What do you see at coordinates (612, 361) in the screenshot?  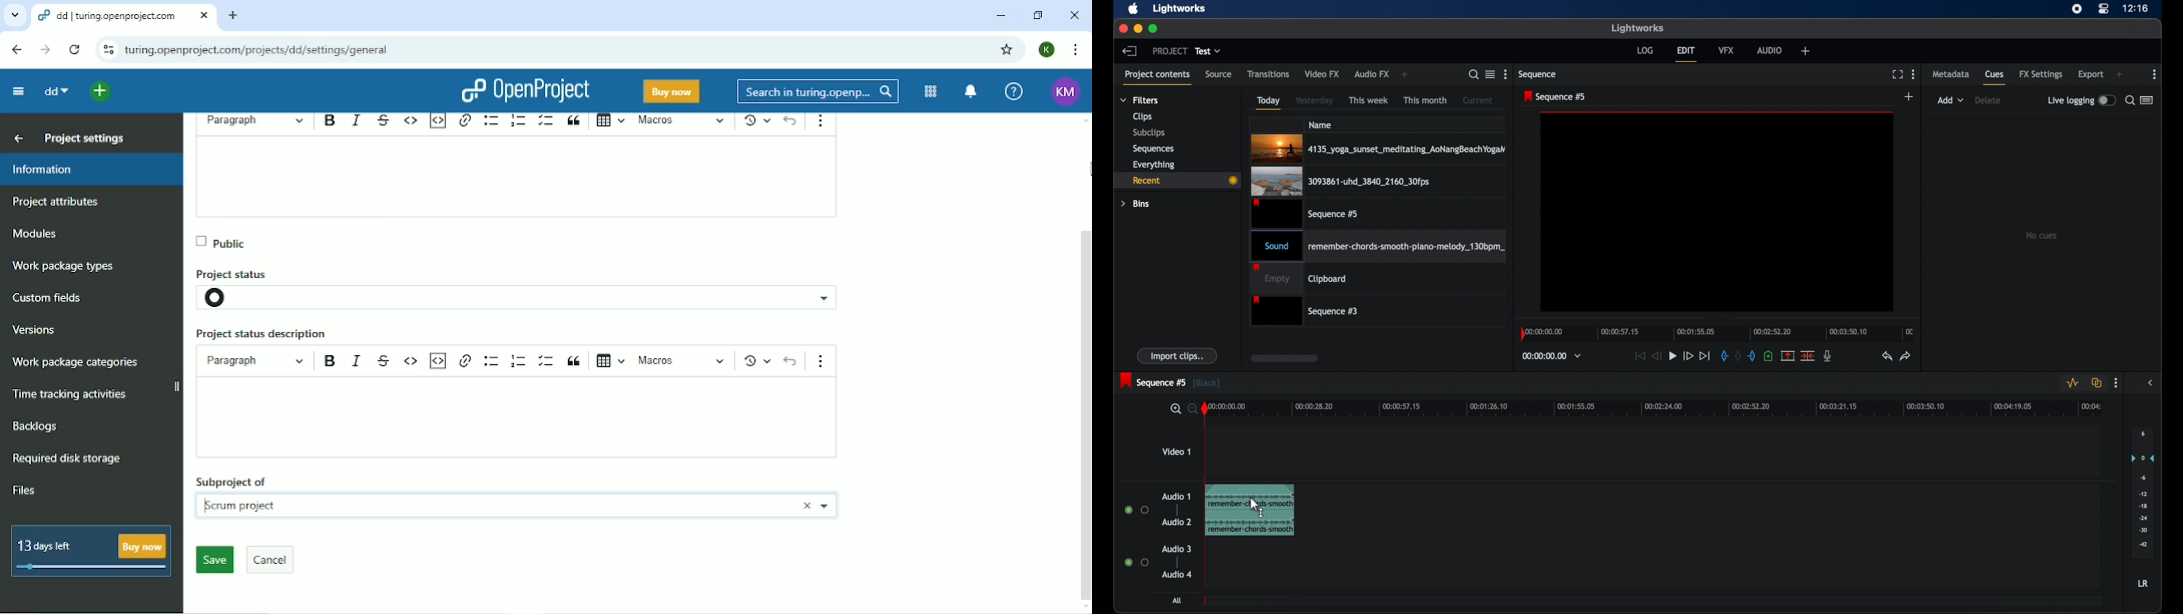 I see `Insert table` at bounding box center [612, 361].